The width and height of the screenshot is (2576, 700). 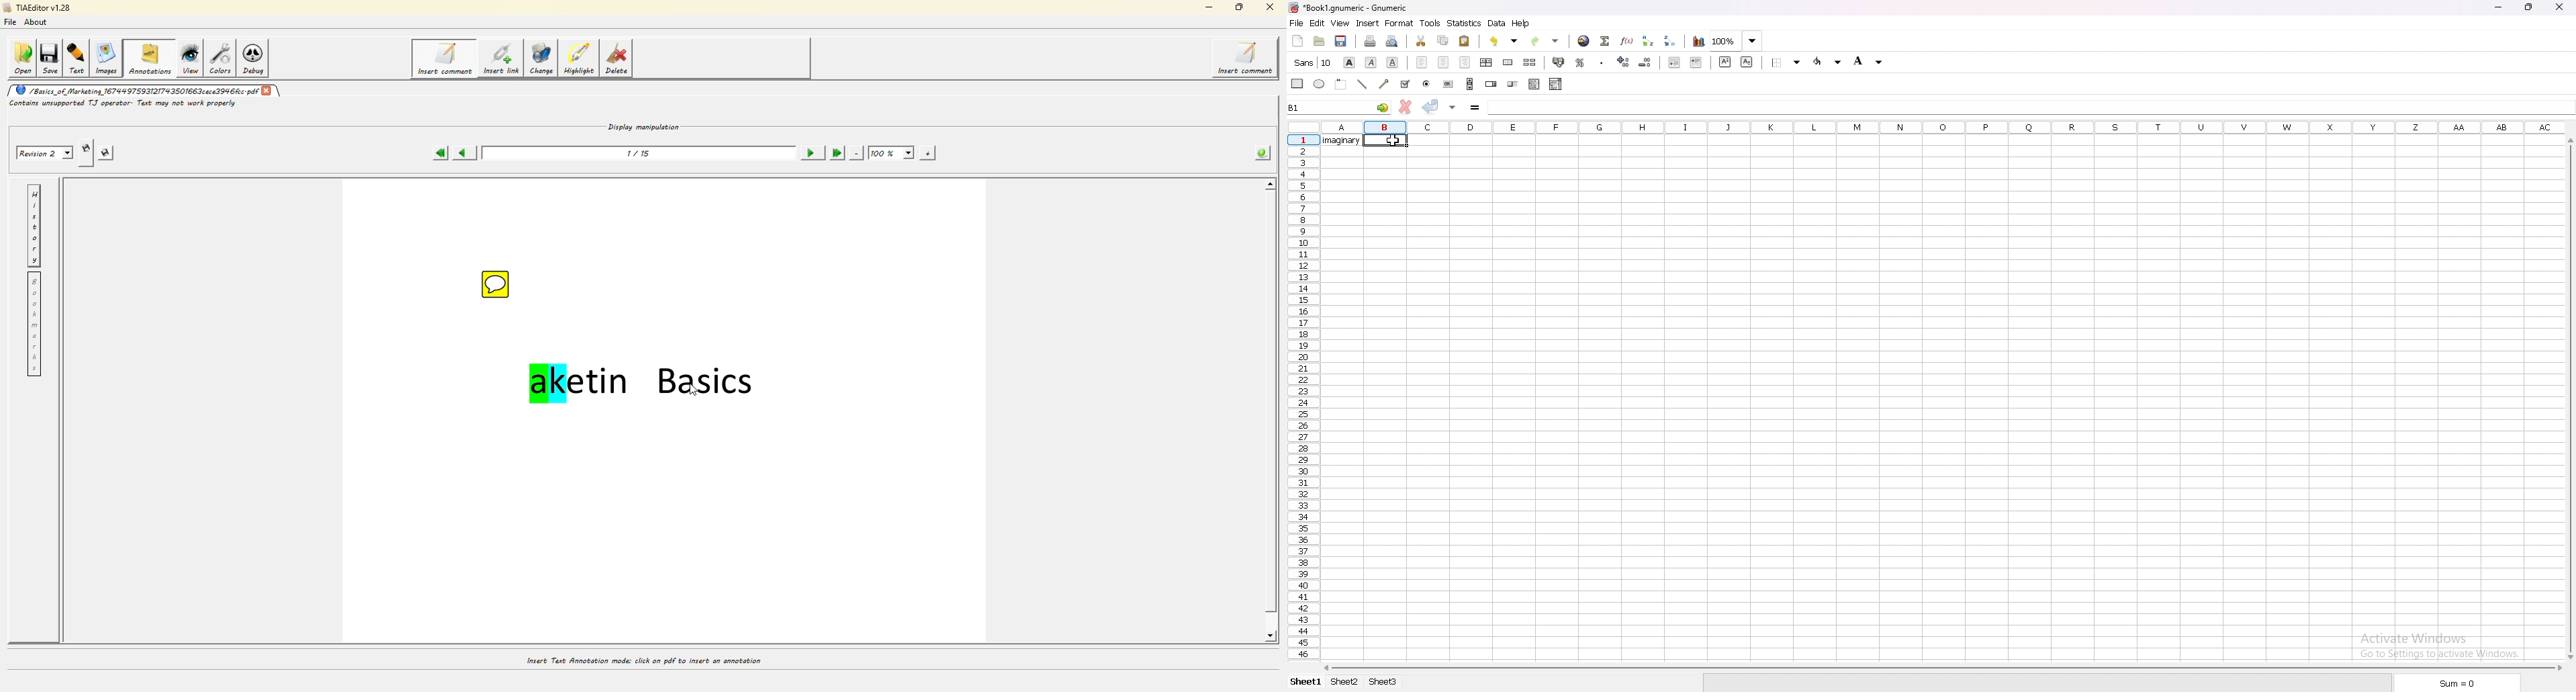 I want to click on list, so click(x=1534, y=85).